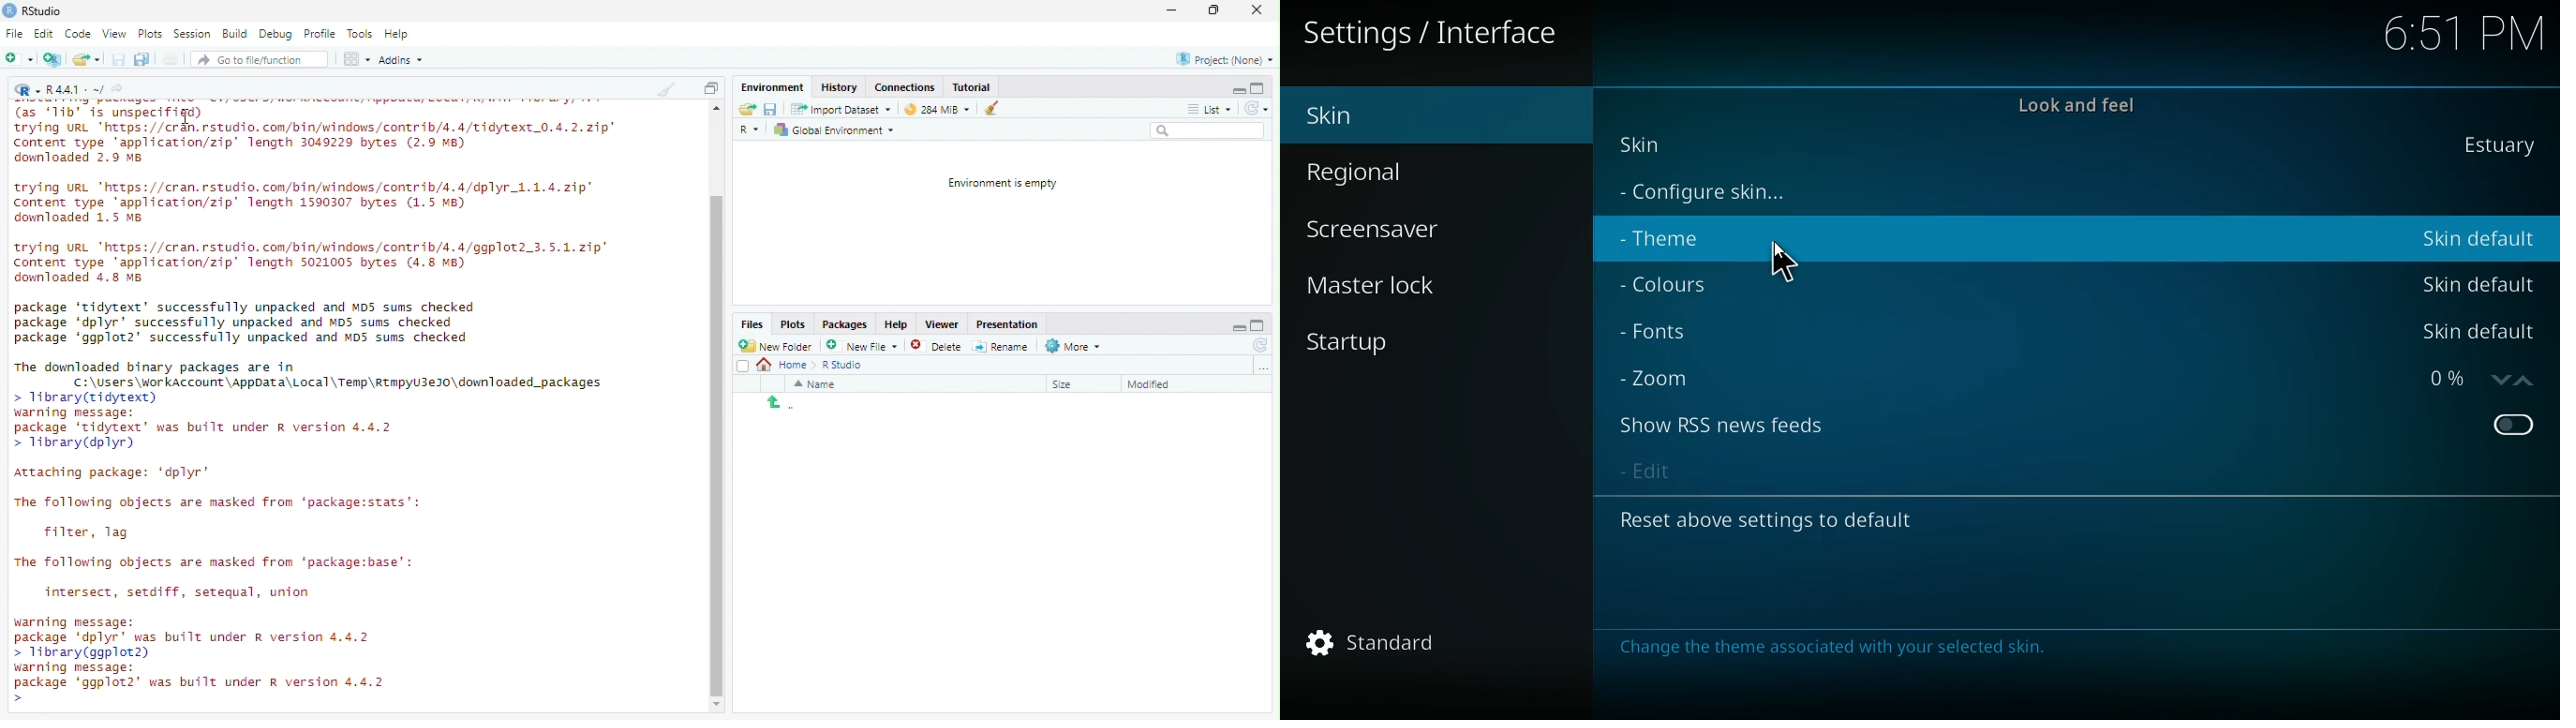 This screenshot has height=728, width=2576. What do you see at coordinates (1442, 645) in the screenshot?
I see `standard` at bounding box center [1442, 645].